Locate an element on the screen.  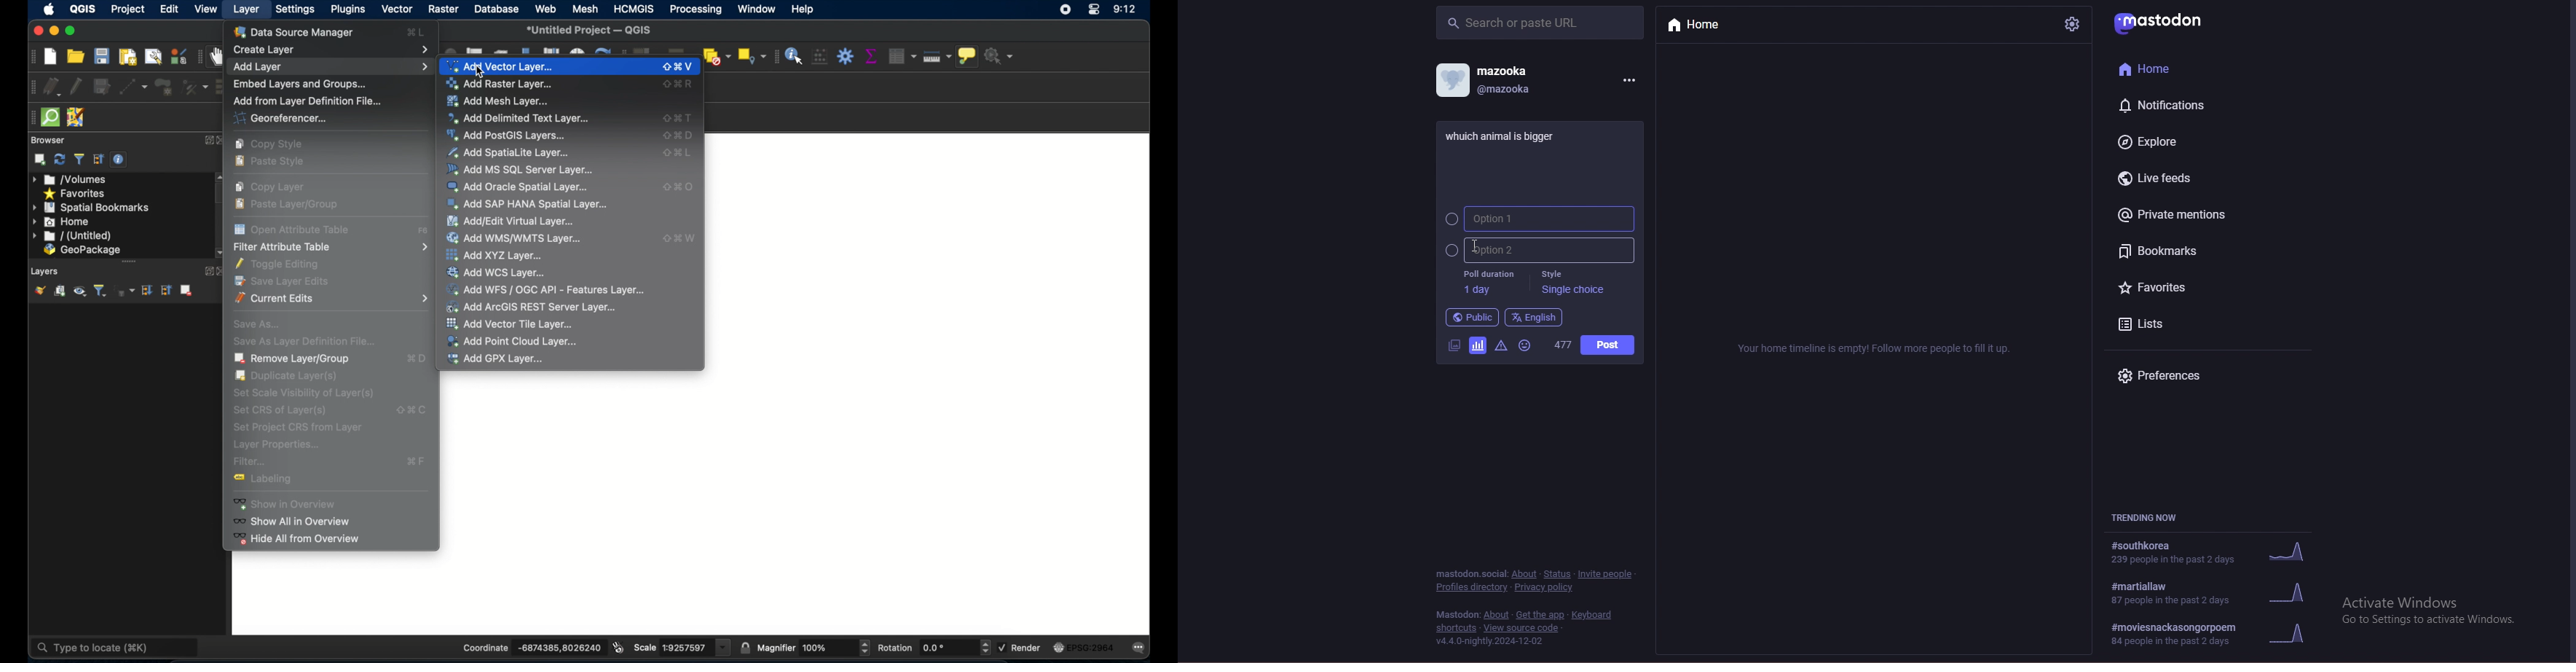
mazooka is located at coordinates (1505, 70).